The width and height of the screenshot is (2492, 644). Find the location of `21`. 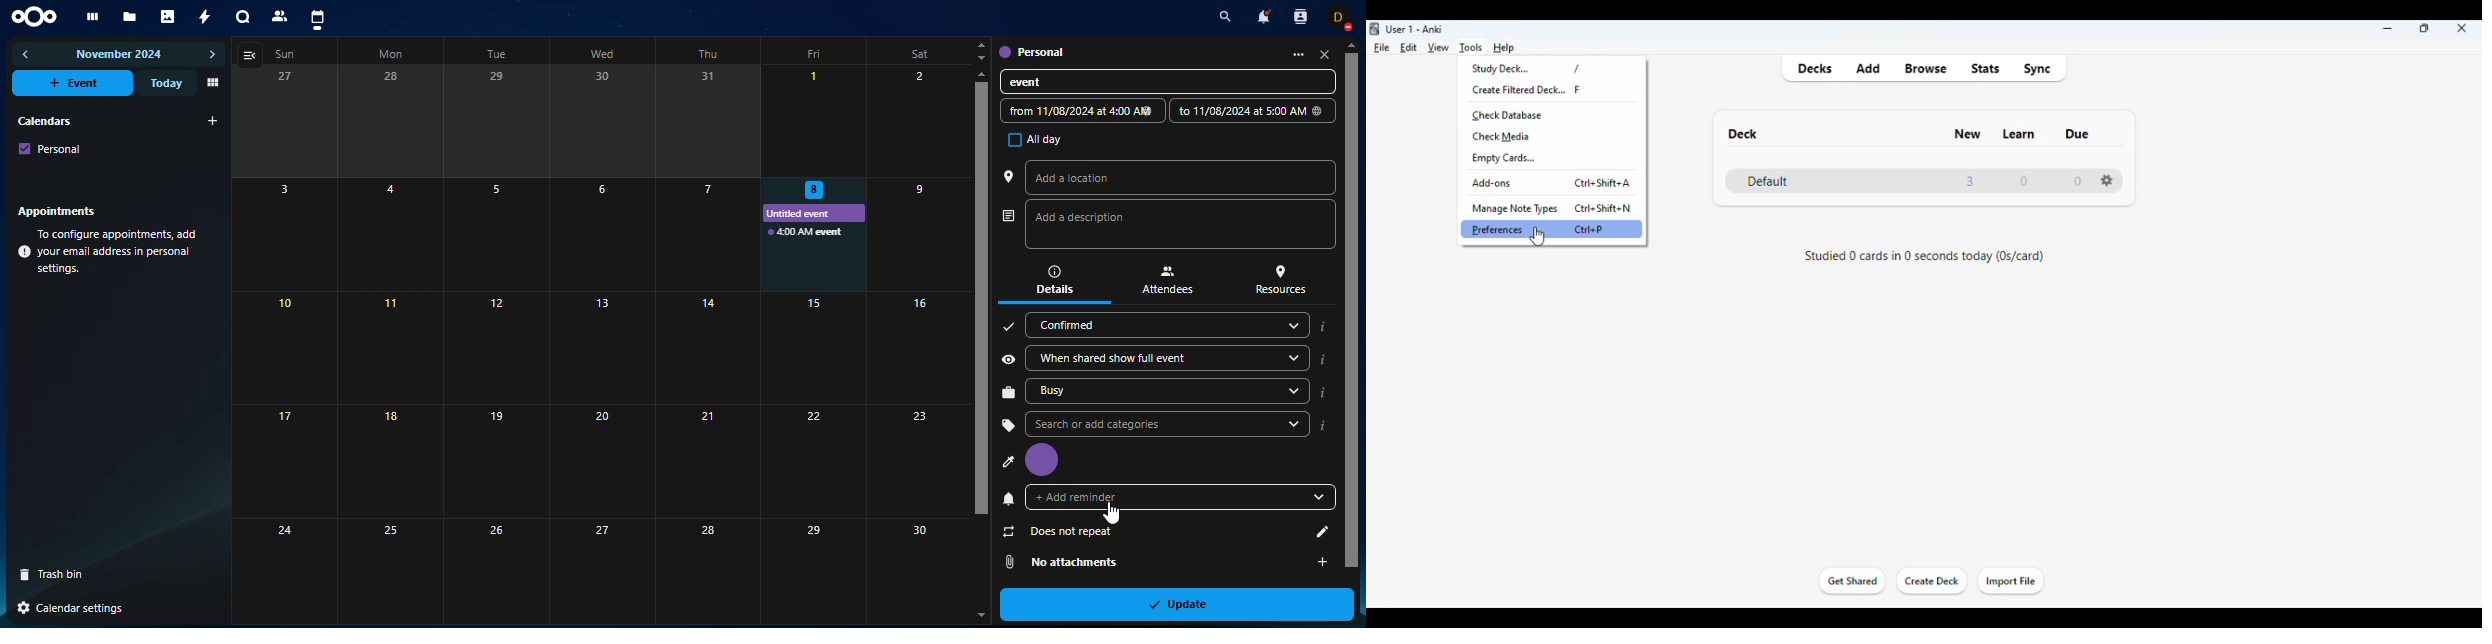

21 is located at coordinates (707, 460).